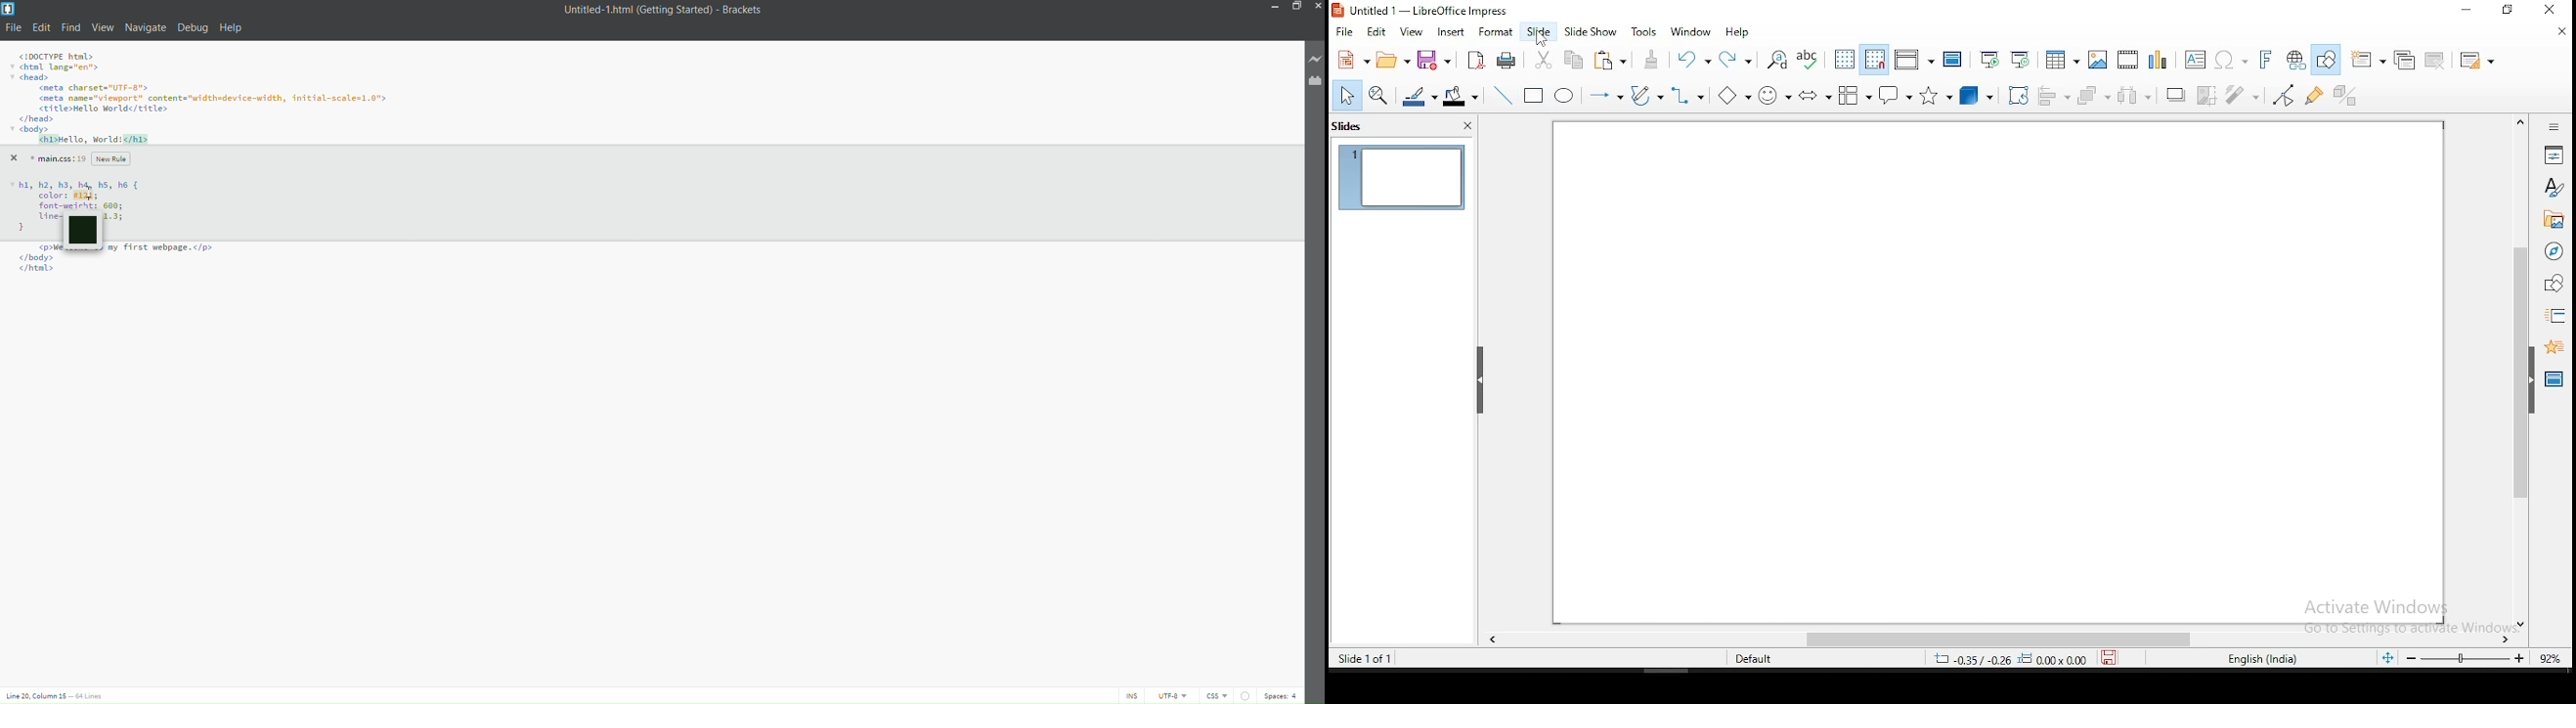 The height and width of the screenshot is (728, 2576). I want to click on help, so click(233, 28).